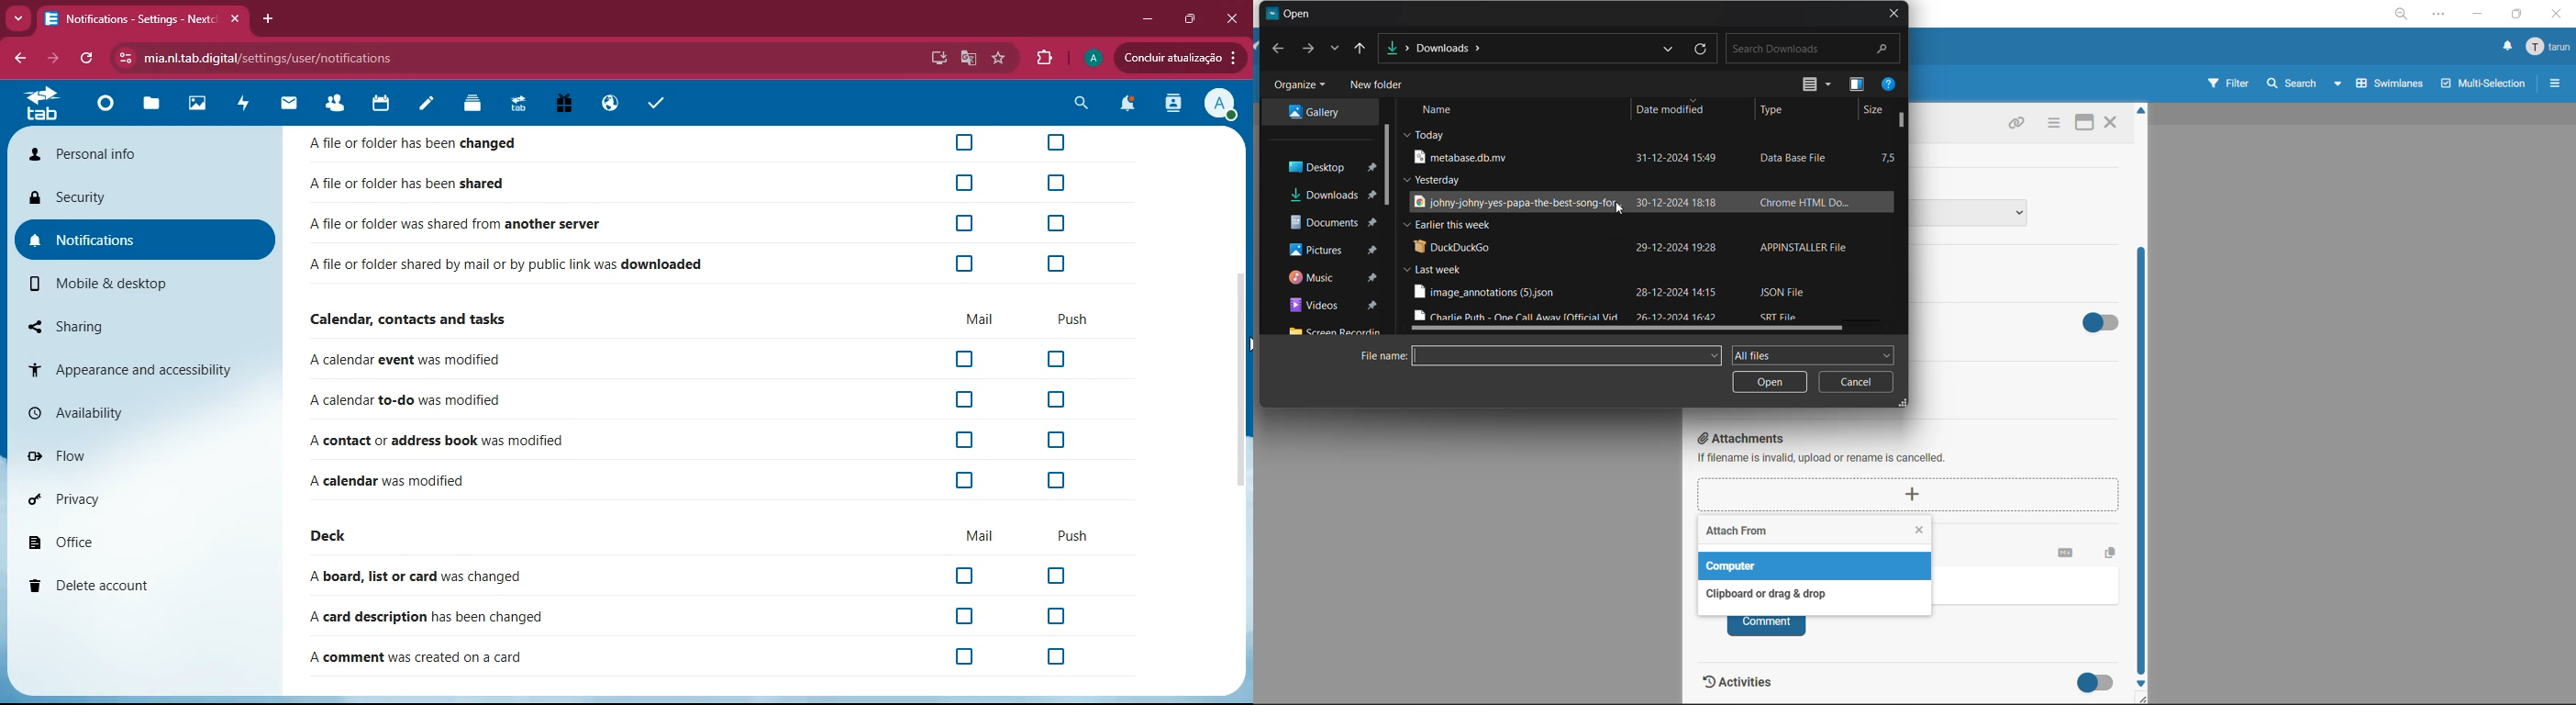 The width and height of the screenshot is (2576, 728). Describe the element at coordinates (2145, 464) in the screenshot. I see `vertical scroll bar` at that location.